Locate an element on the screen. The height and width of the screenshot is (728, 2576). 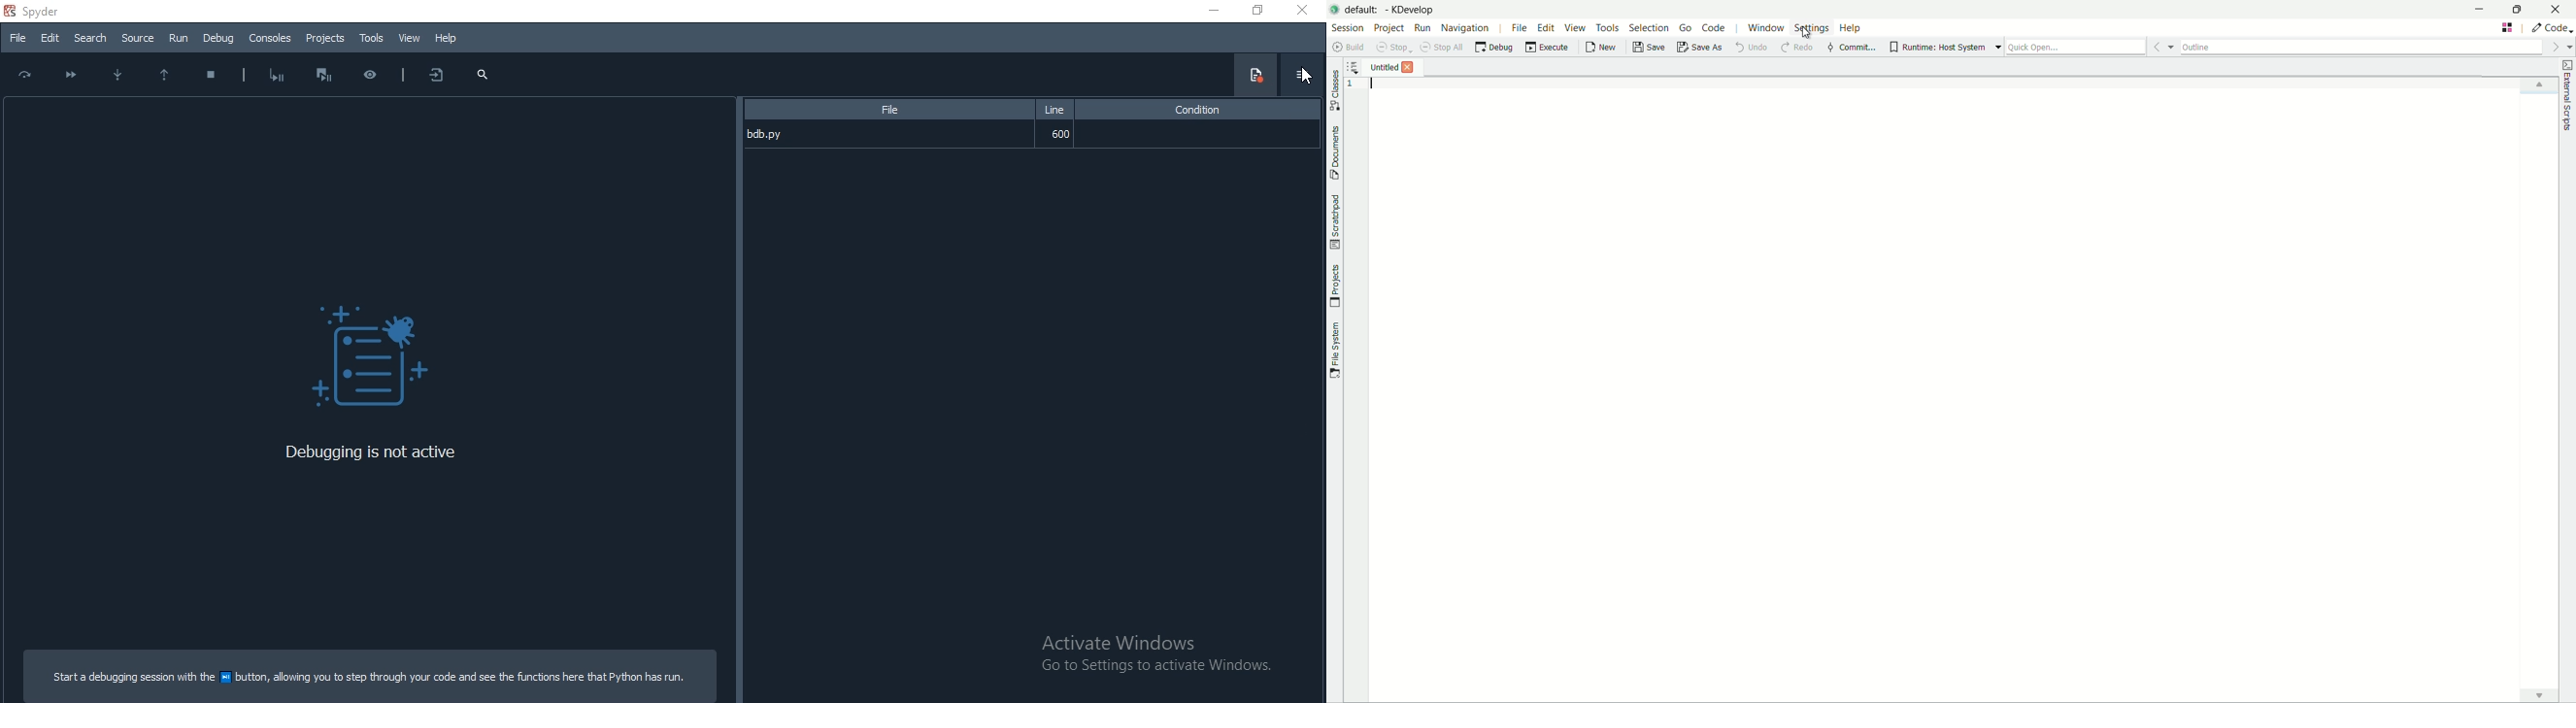
Execute till; function or methods return is located at coordinates (166, 78).